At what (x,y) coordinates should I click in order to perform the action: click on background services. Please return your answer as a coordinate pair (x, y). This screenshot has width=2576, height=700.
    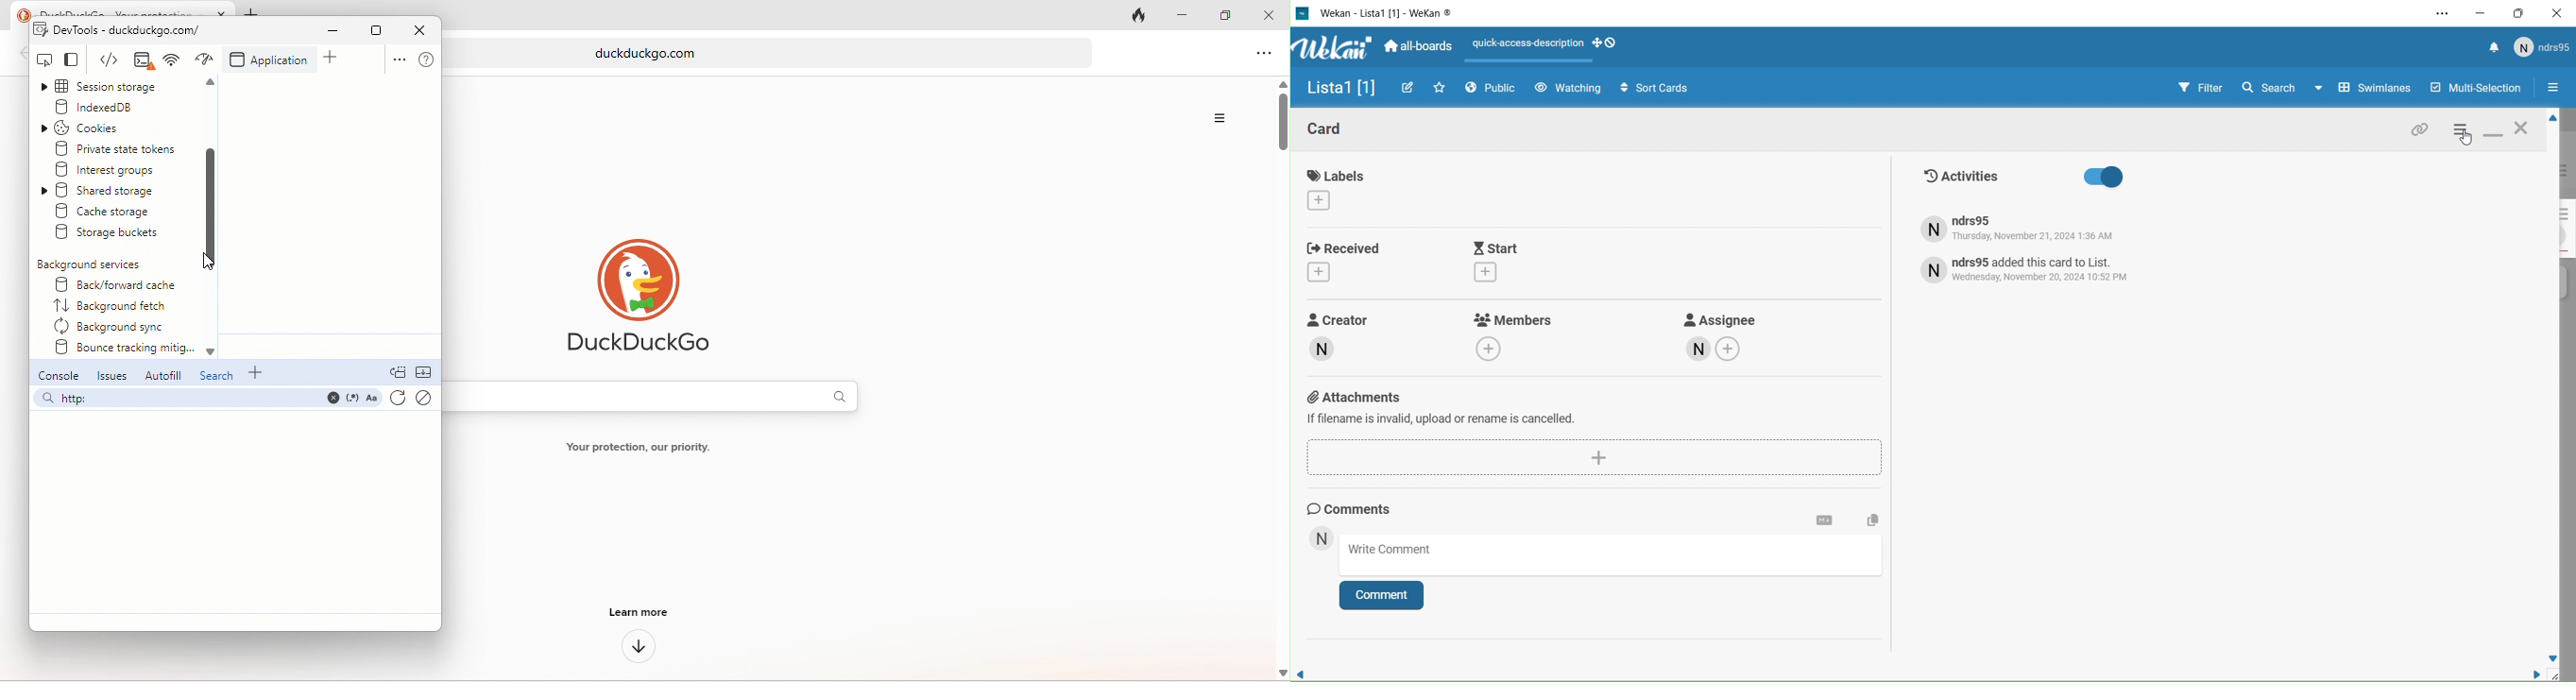
    Looking at the image, I should click on (93, 264).